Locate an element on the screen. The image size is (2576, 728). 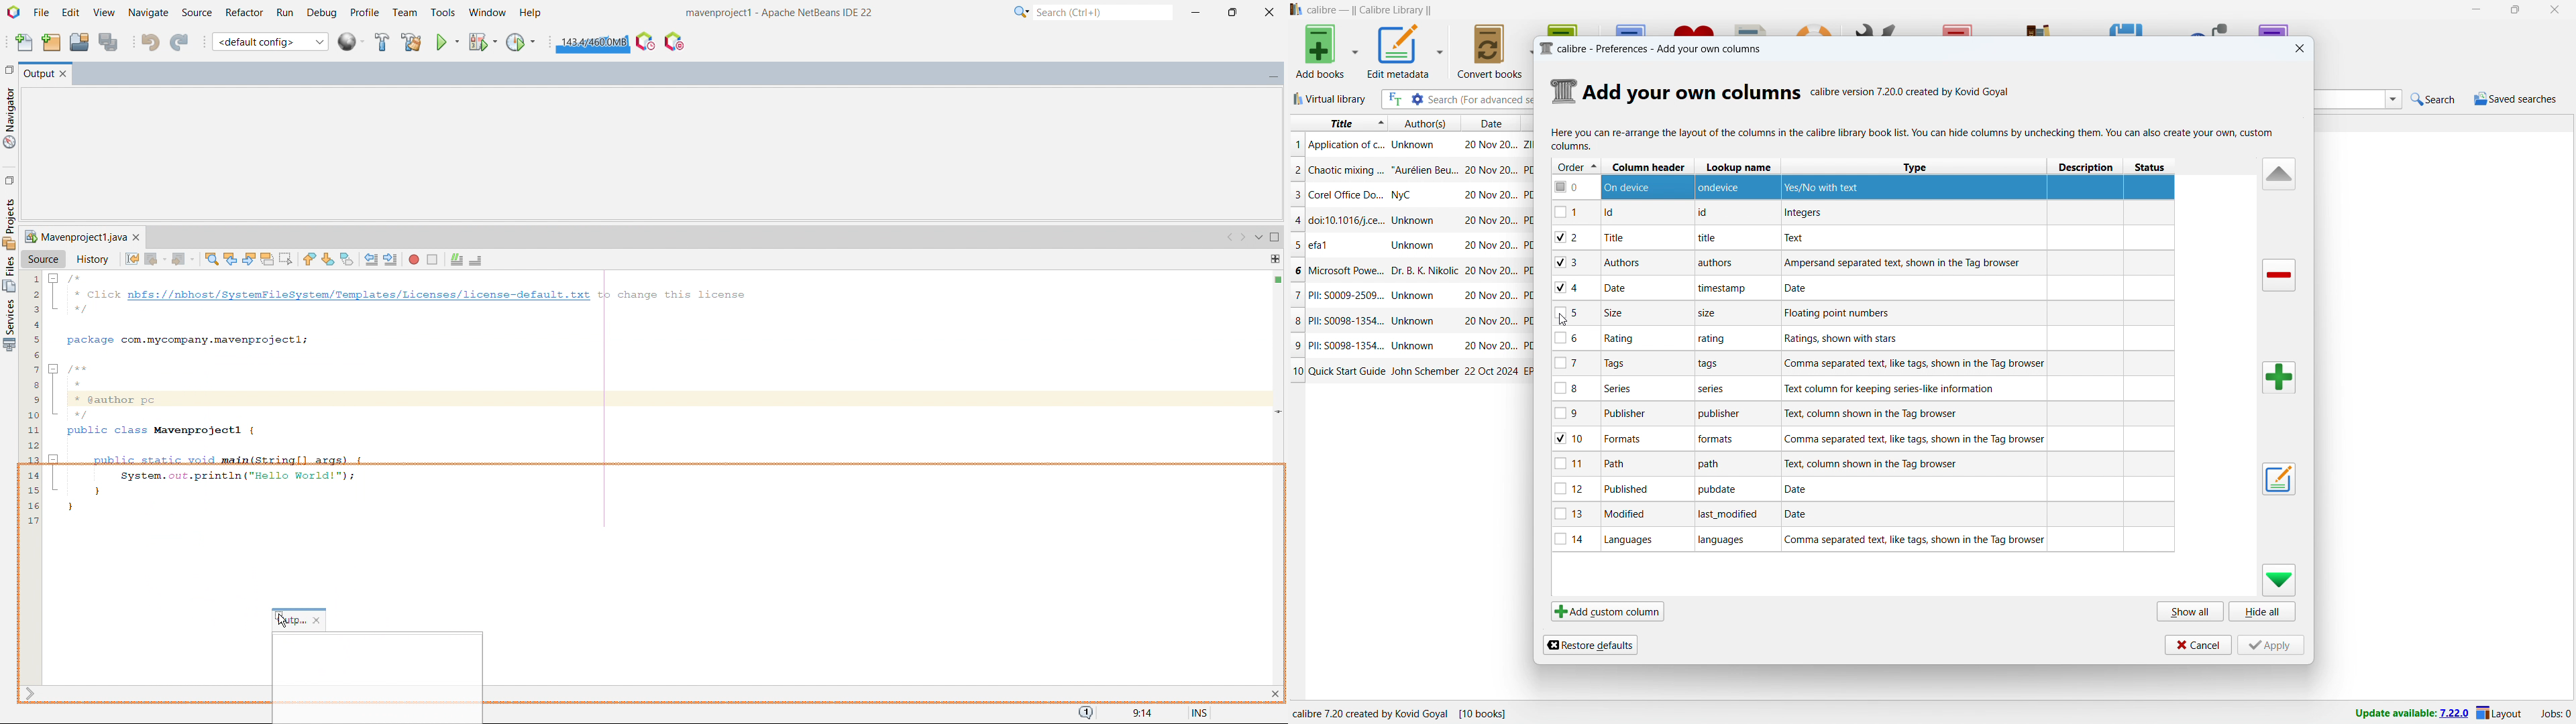
title is located at coordinates (1347, 219).